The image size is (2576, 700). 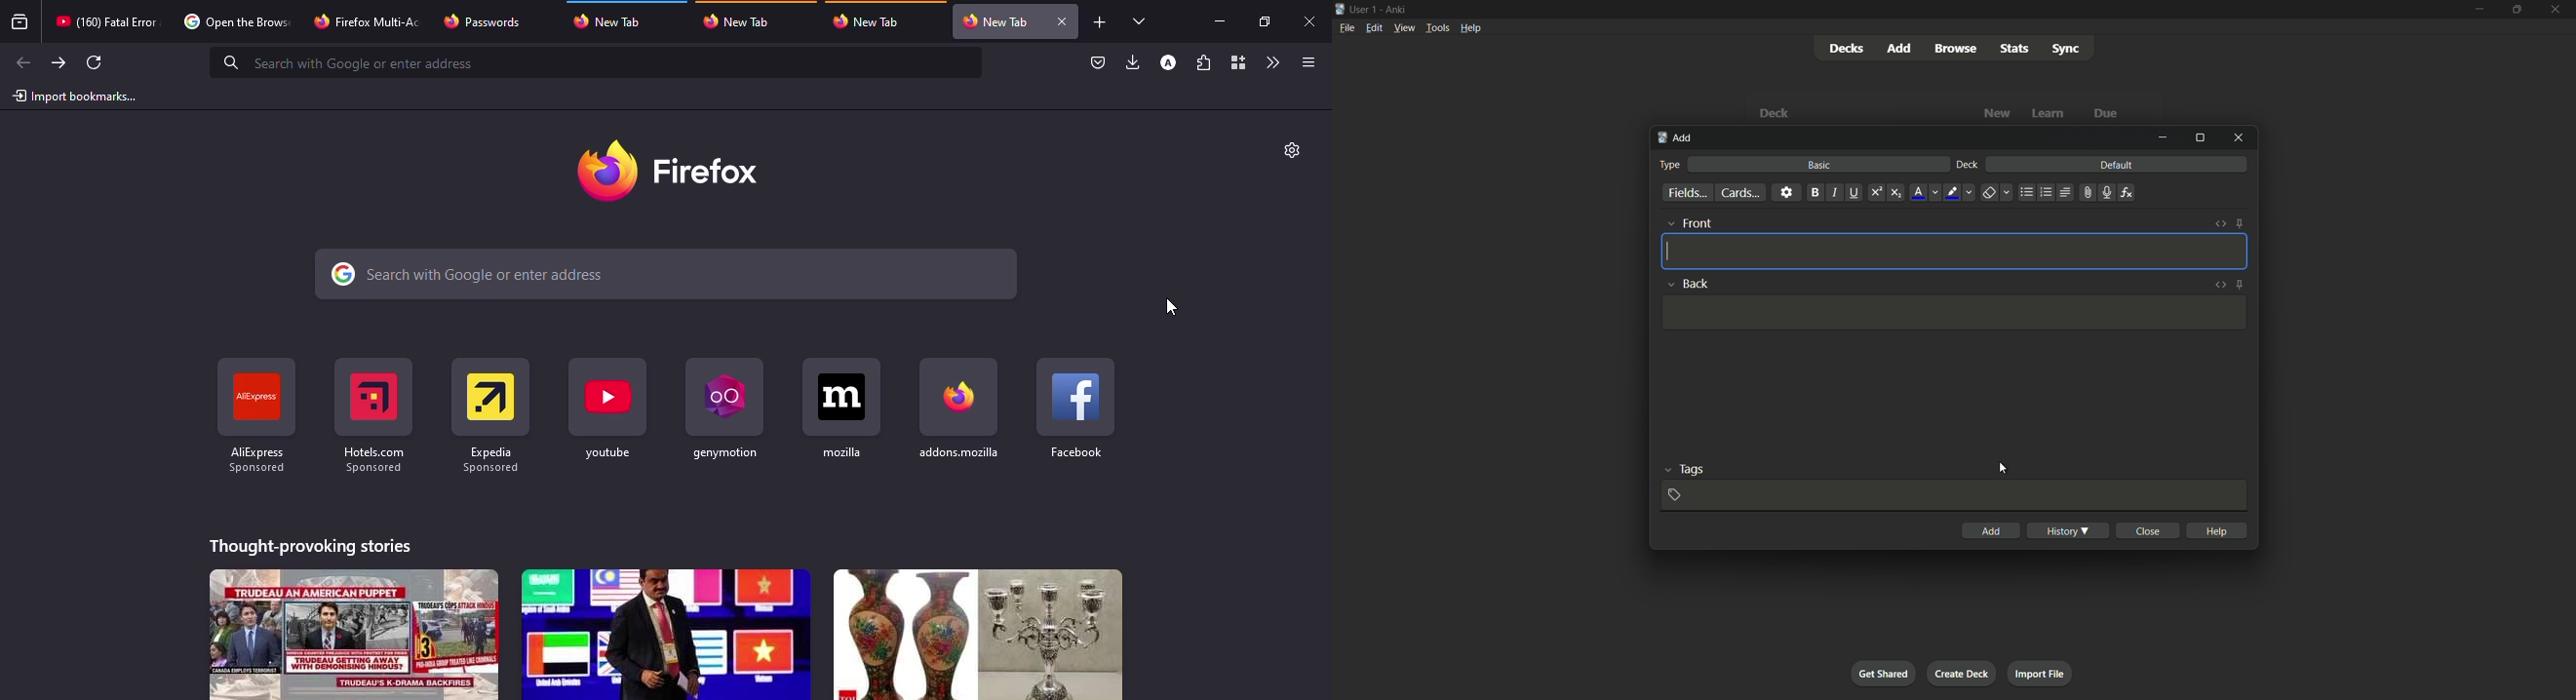 I want to click on tab, so click(x=234, y=23).